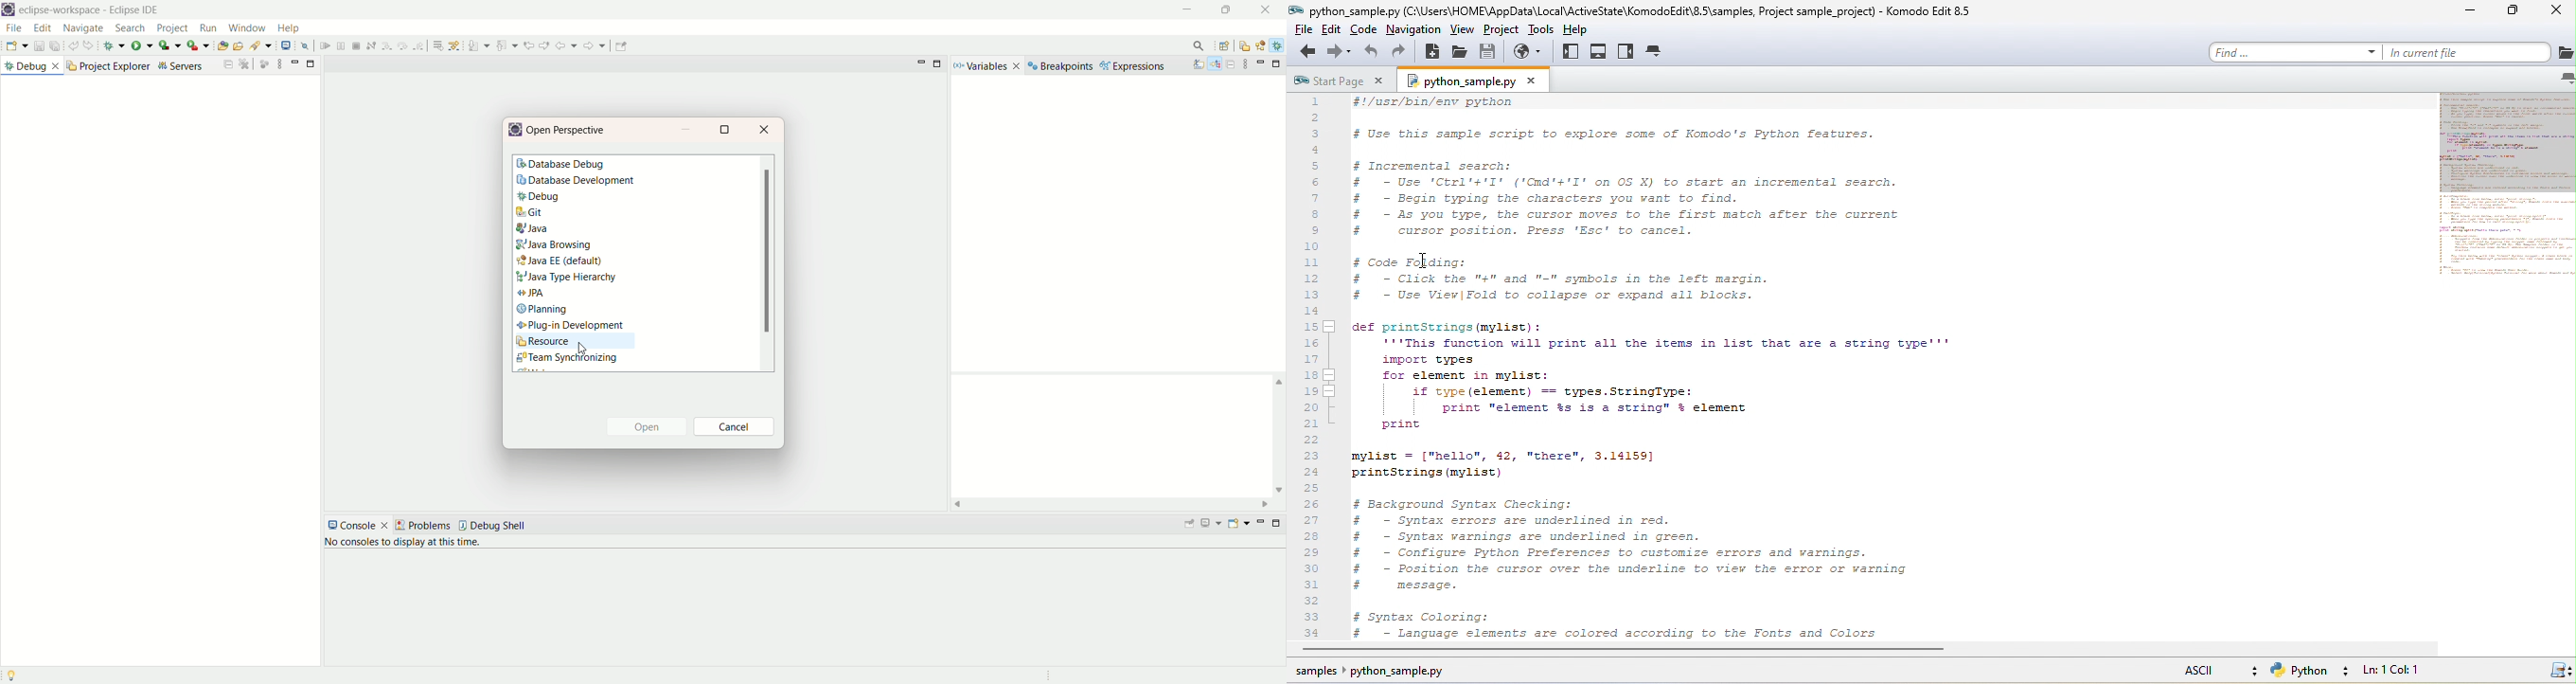  What do you see at coordinates (108, 68) in the screenshot?
I see `project explorer` at bounding box center [108, 68].